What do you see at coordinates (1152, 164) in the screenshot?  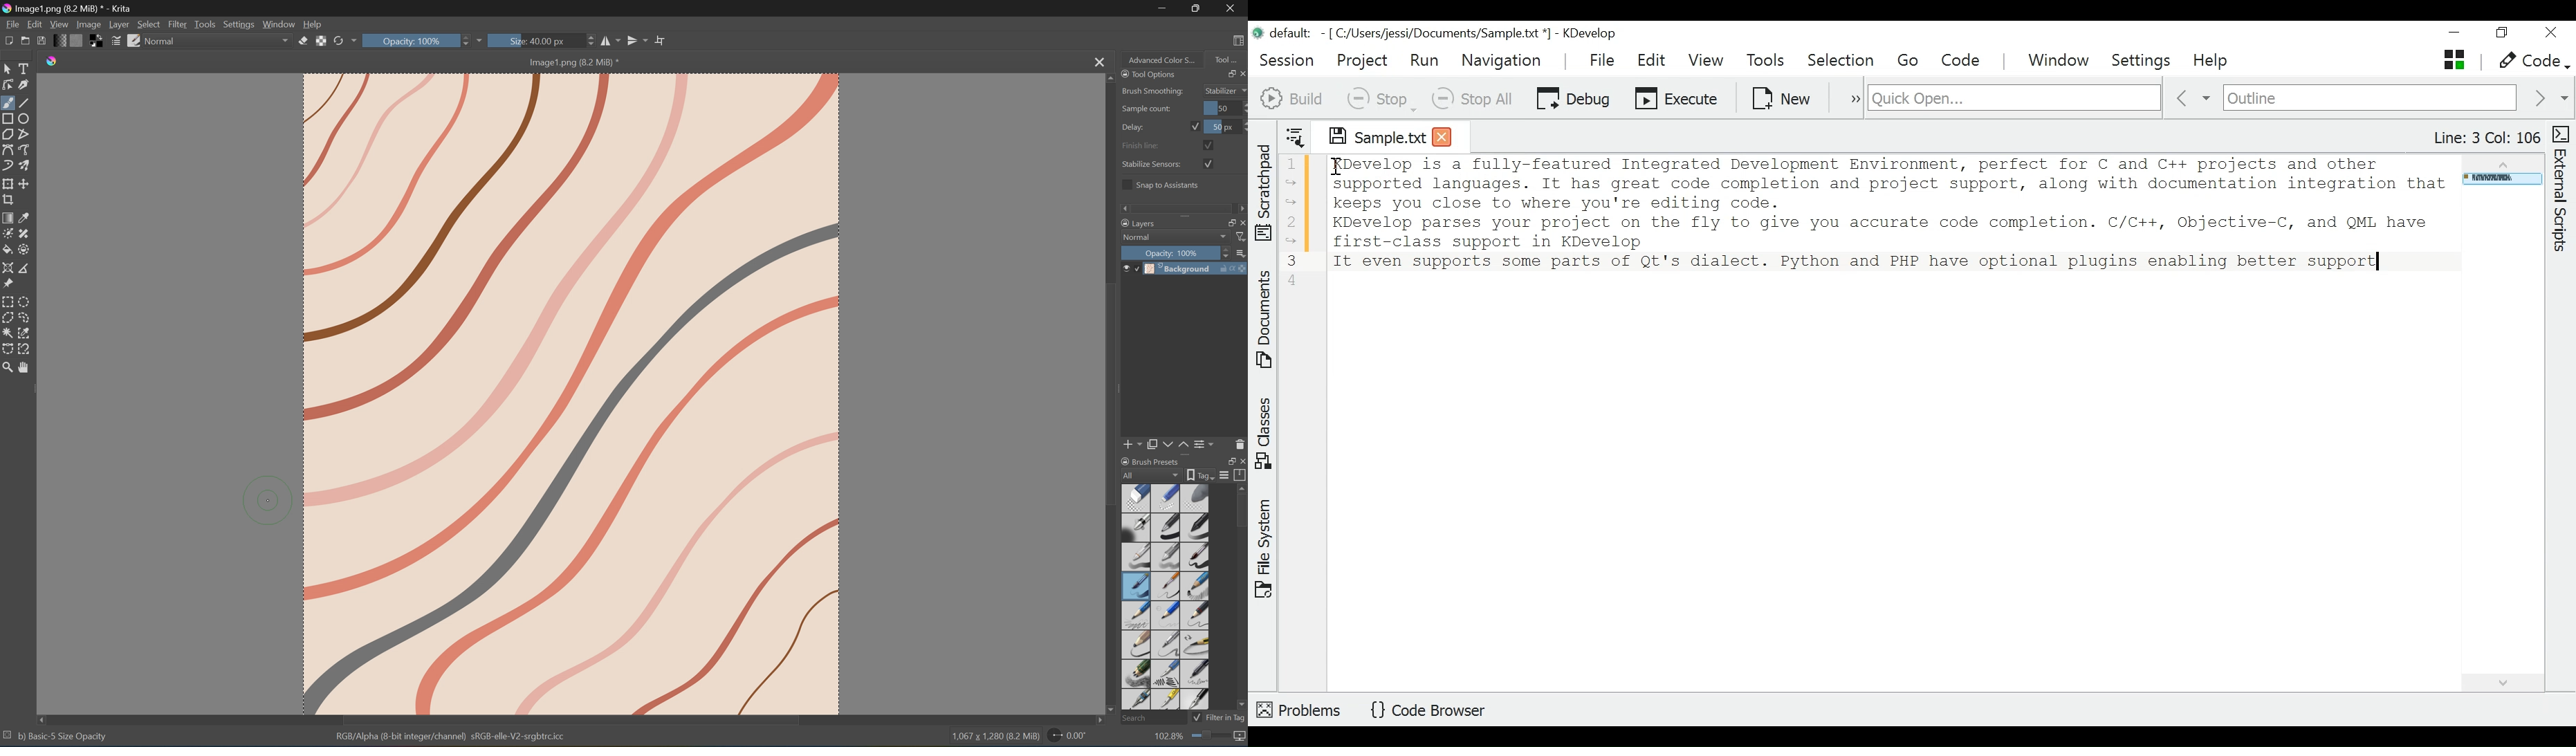 I see `Stabilize Sensors` at bounding box center [1152, 164].